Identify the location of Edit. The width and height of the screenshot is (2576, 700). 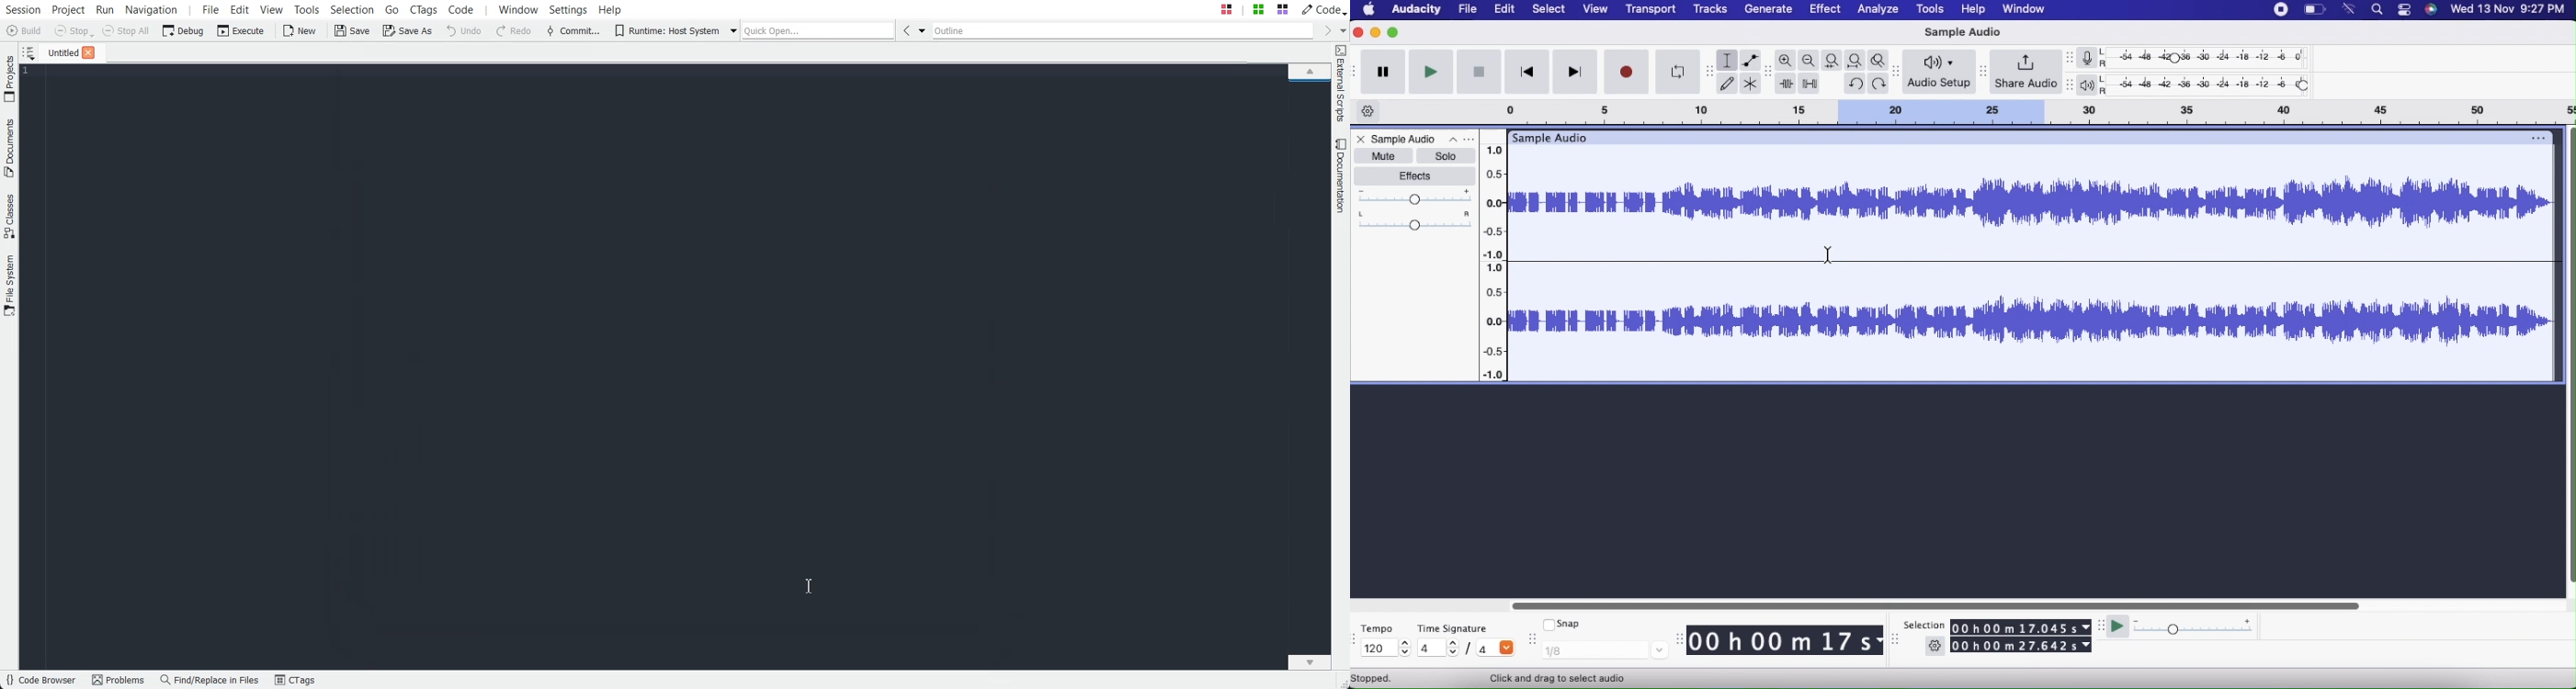
(1508, 9).